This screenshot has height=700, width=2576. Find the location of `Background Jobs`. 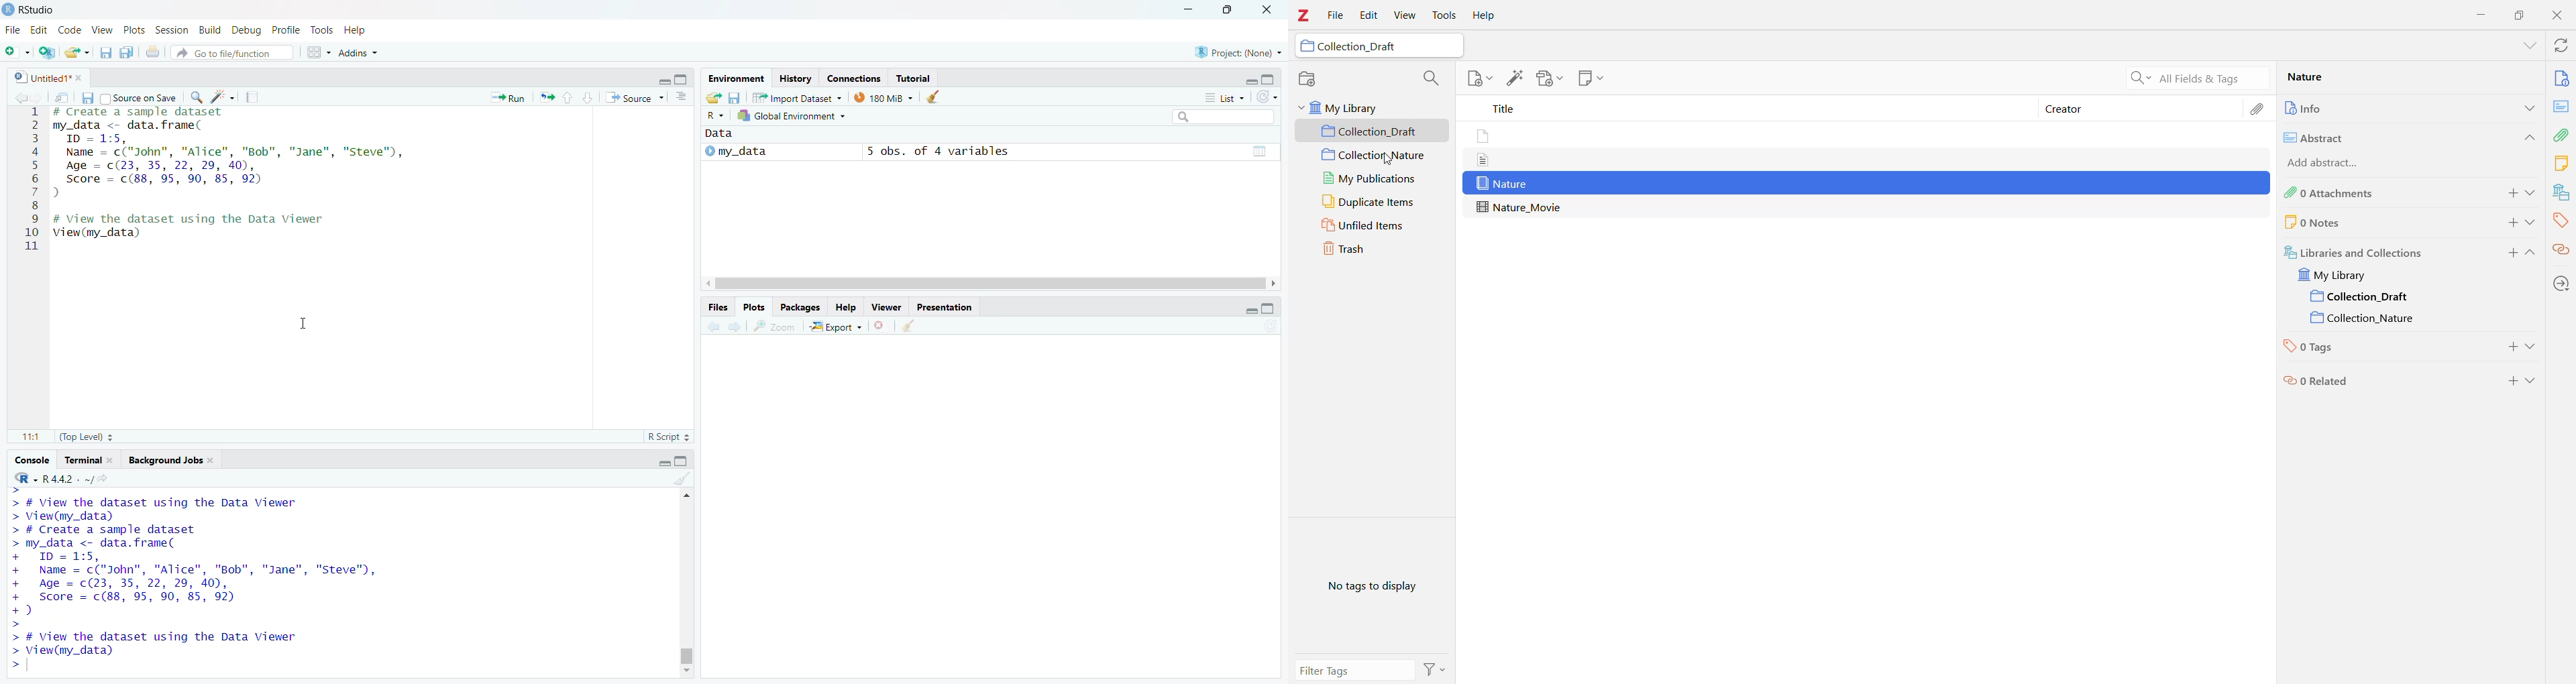

Background Jobs is located at coordinates (174, 461).